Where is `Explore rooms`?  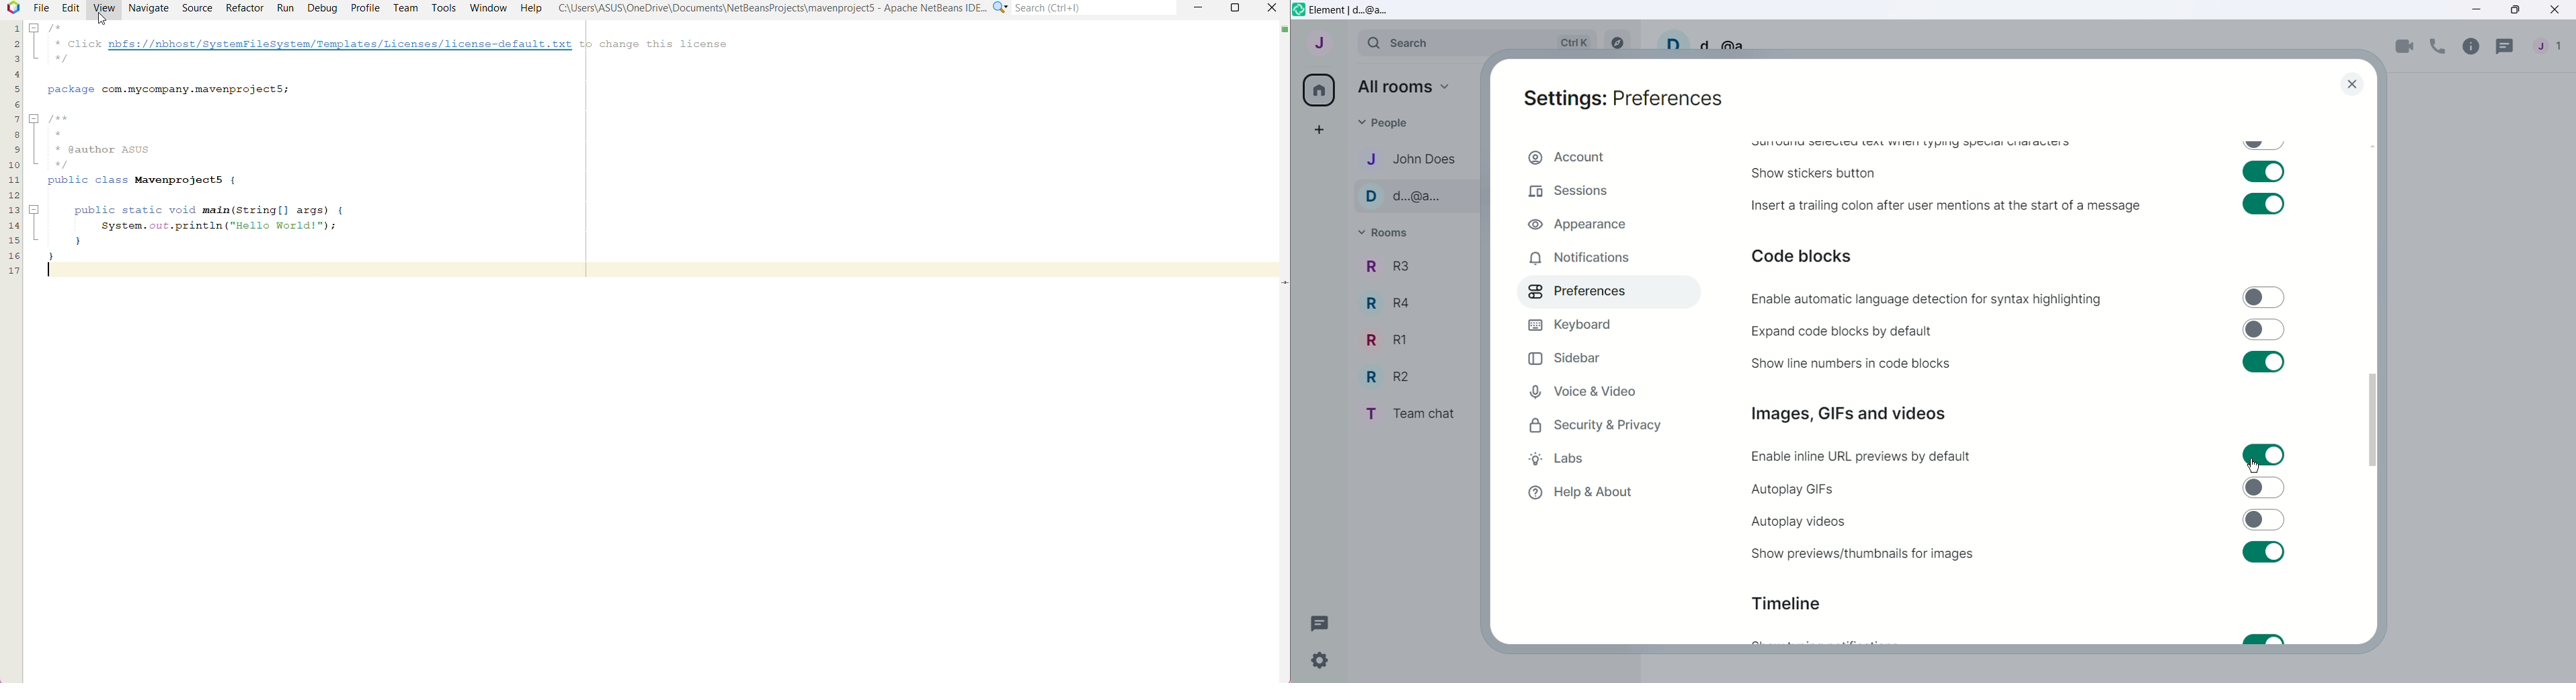 Explore rooms is located at coordinates (1617, 40).